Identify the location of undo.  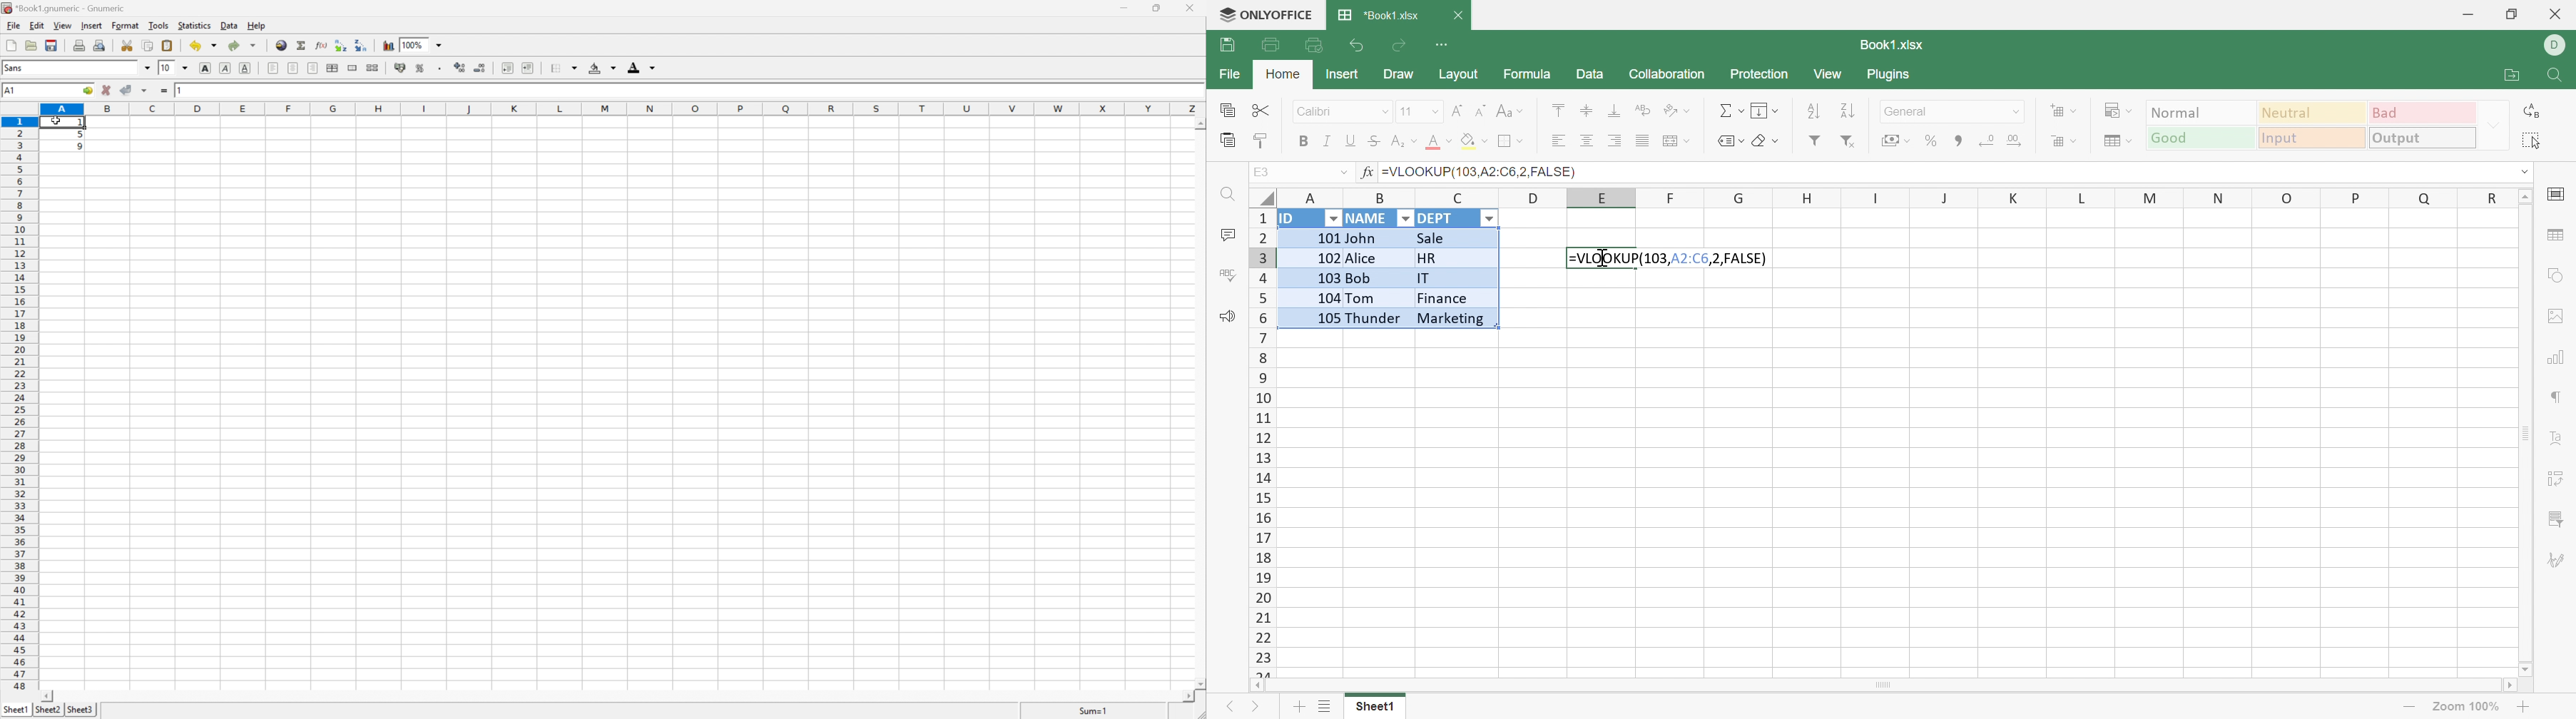
(205, 47).